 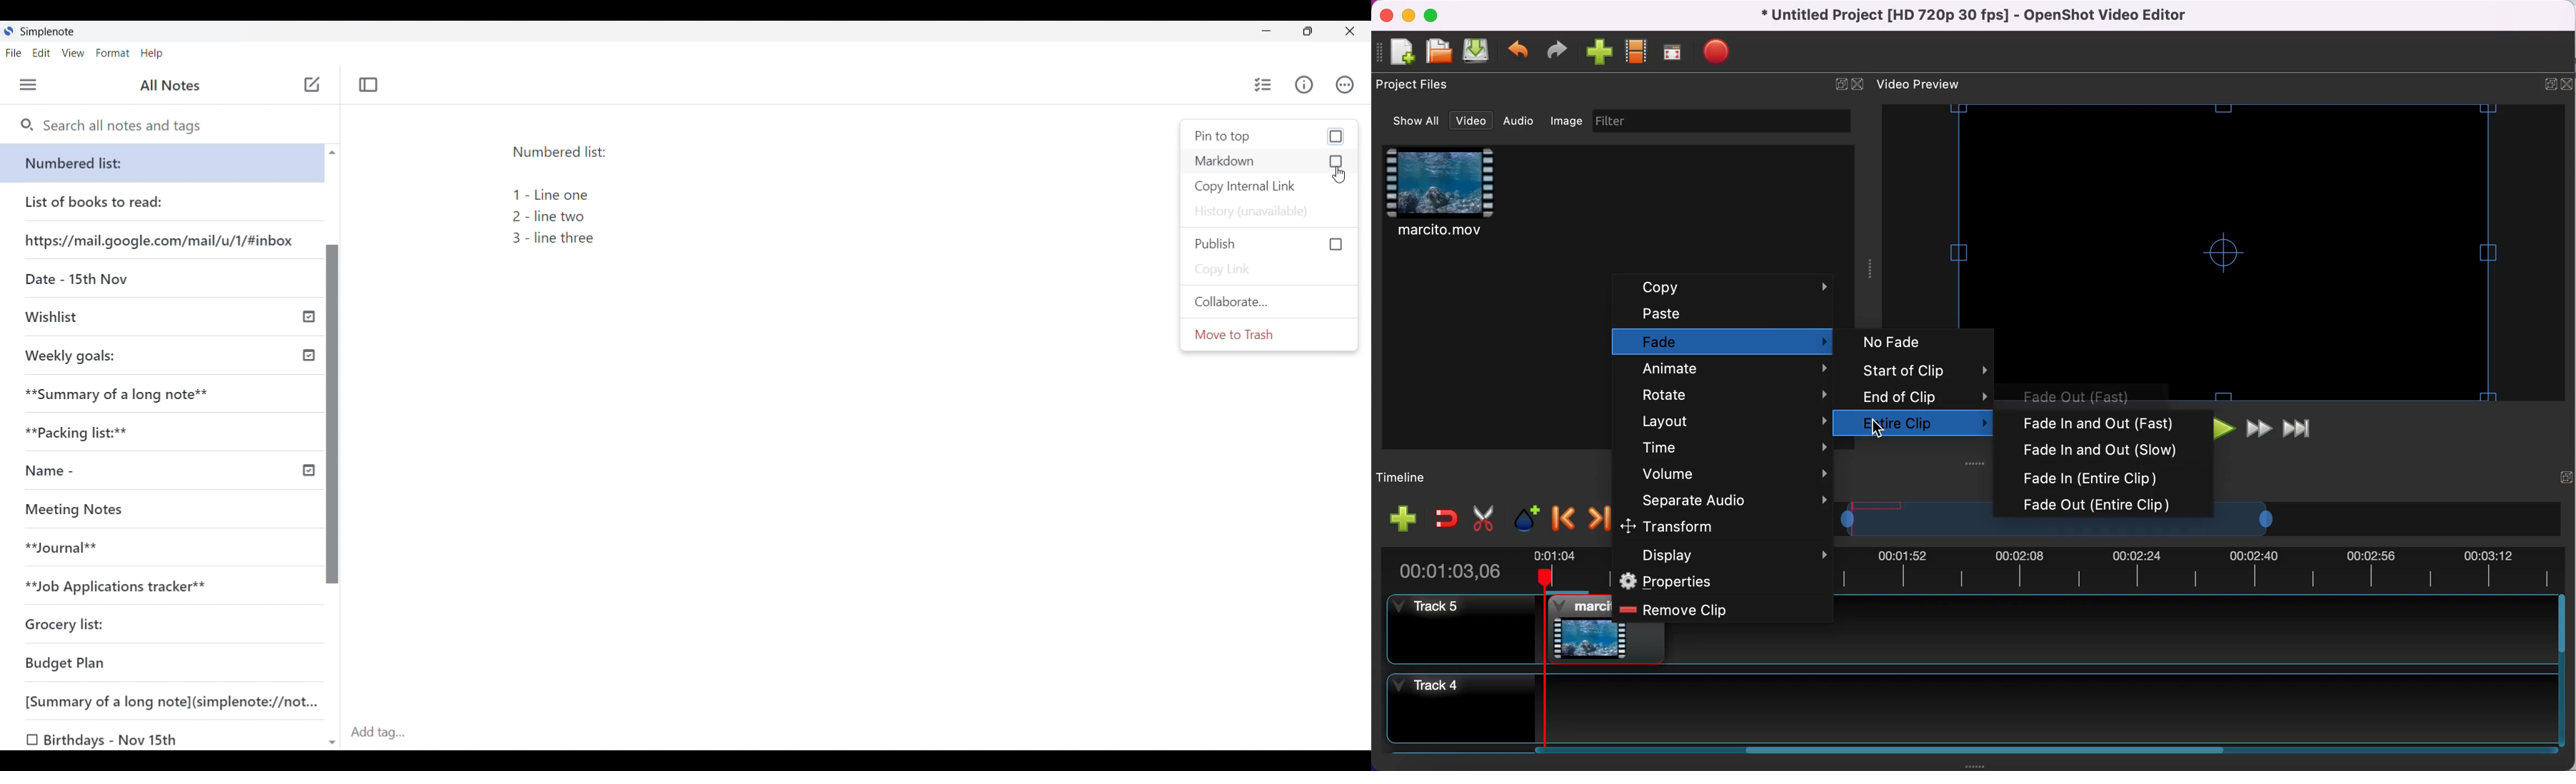 I want to click on checkbox, so click(x=31, y=738).